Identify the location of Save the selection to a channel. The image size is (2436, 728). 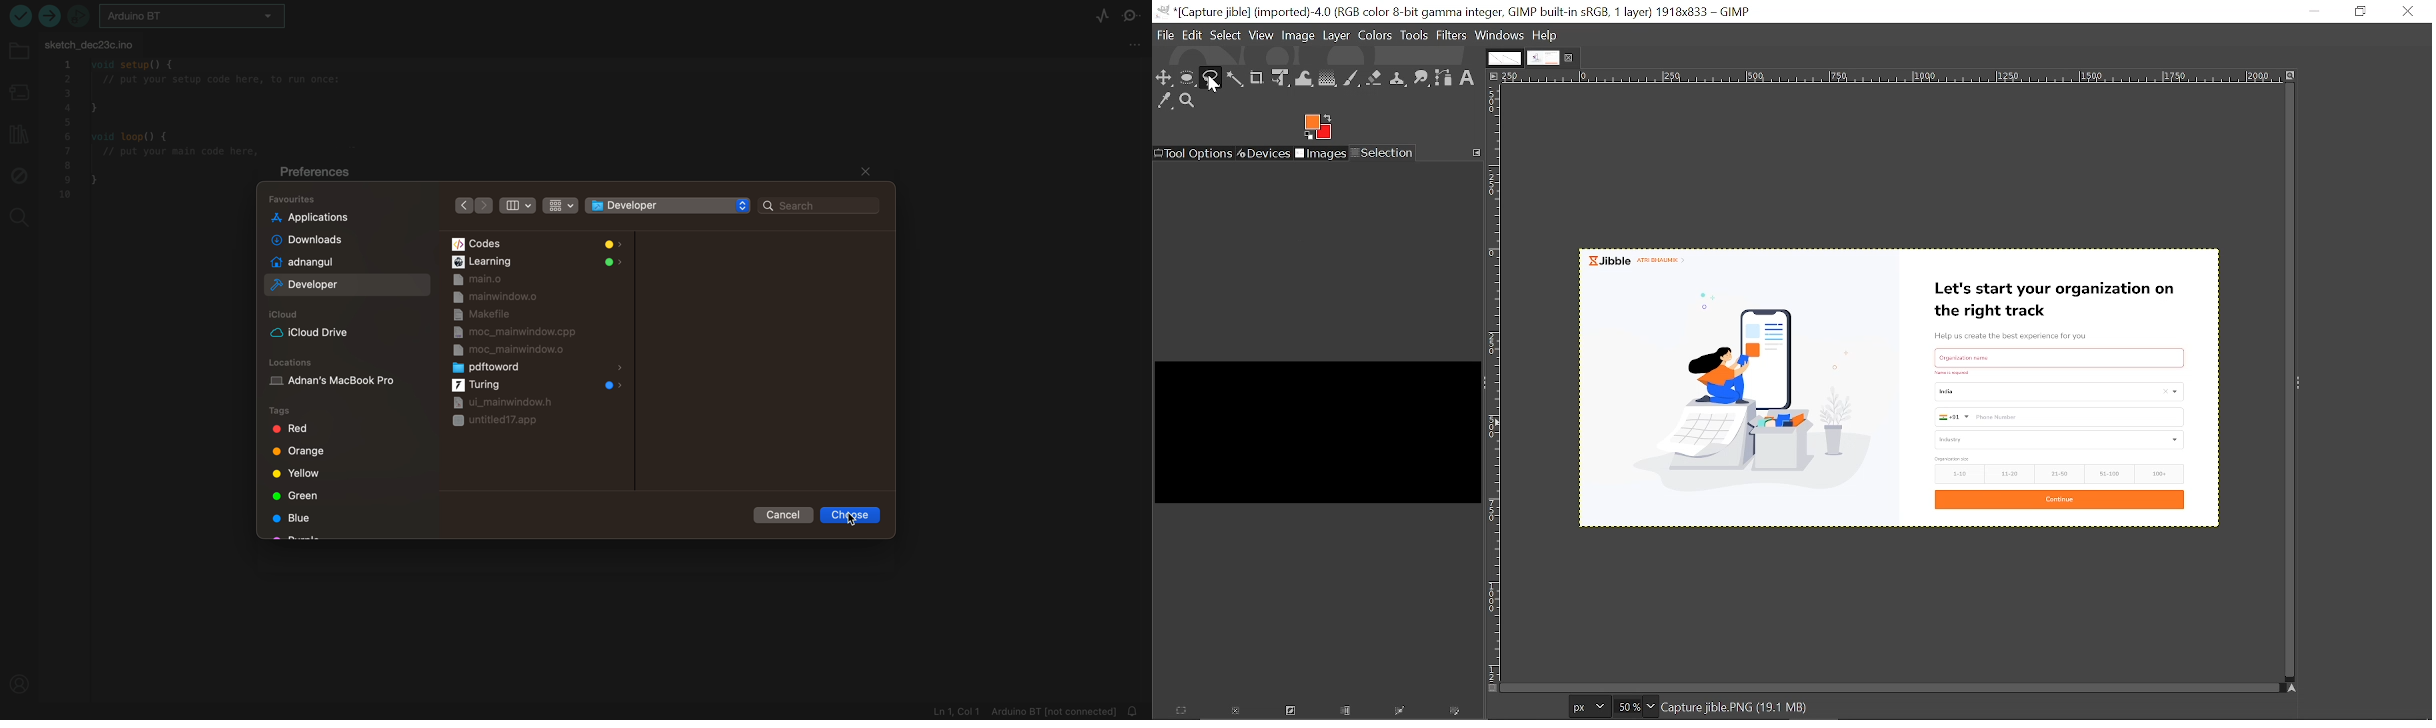
(1347, 712).